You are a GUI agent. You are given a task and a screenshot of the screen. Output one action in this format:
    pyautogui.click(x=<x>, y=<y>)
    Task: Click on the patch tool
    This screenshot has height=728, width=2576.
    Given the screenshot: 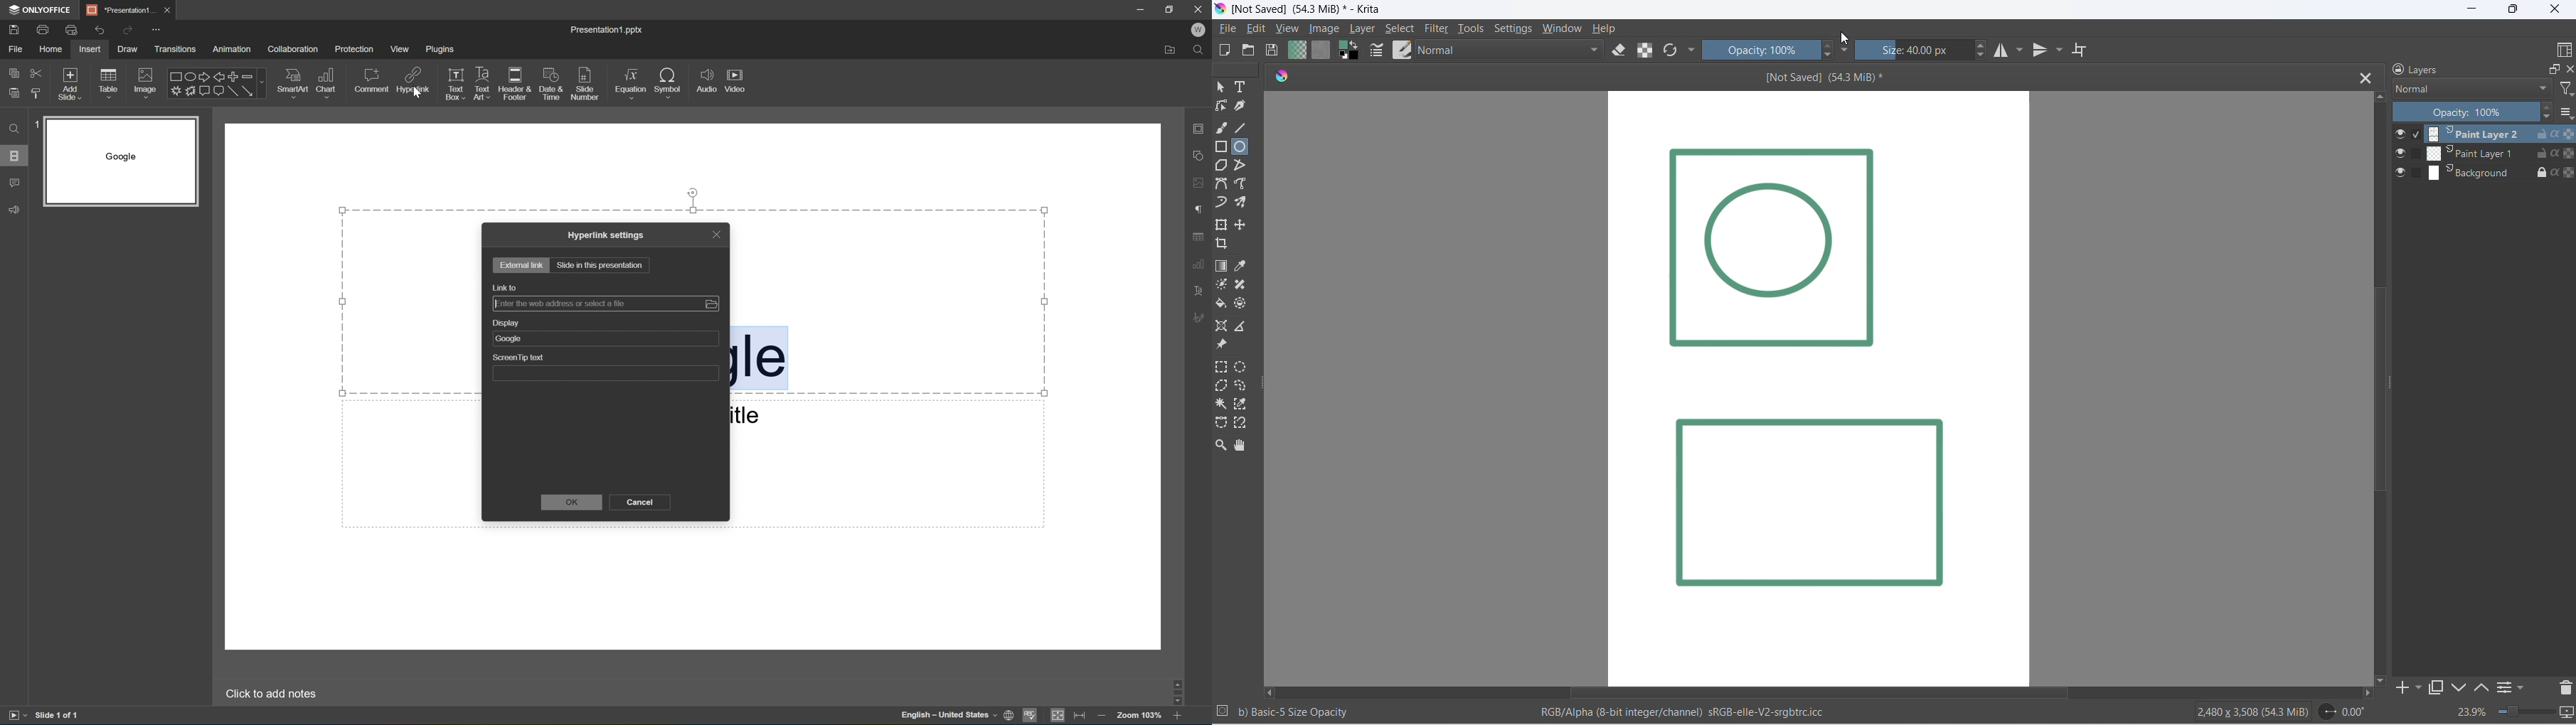 What is the action you would take?
    pyautogui.click(x=1245, y=284)
    